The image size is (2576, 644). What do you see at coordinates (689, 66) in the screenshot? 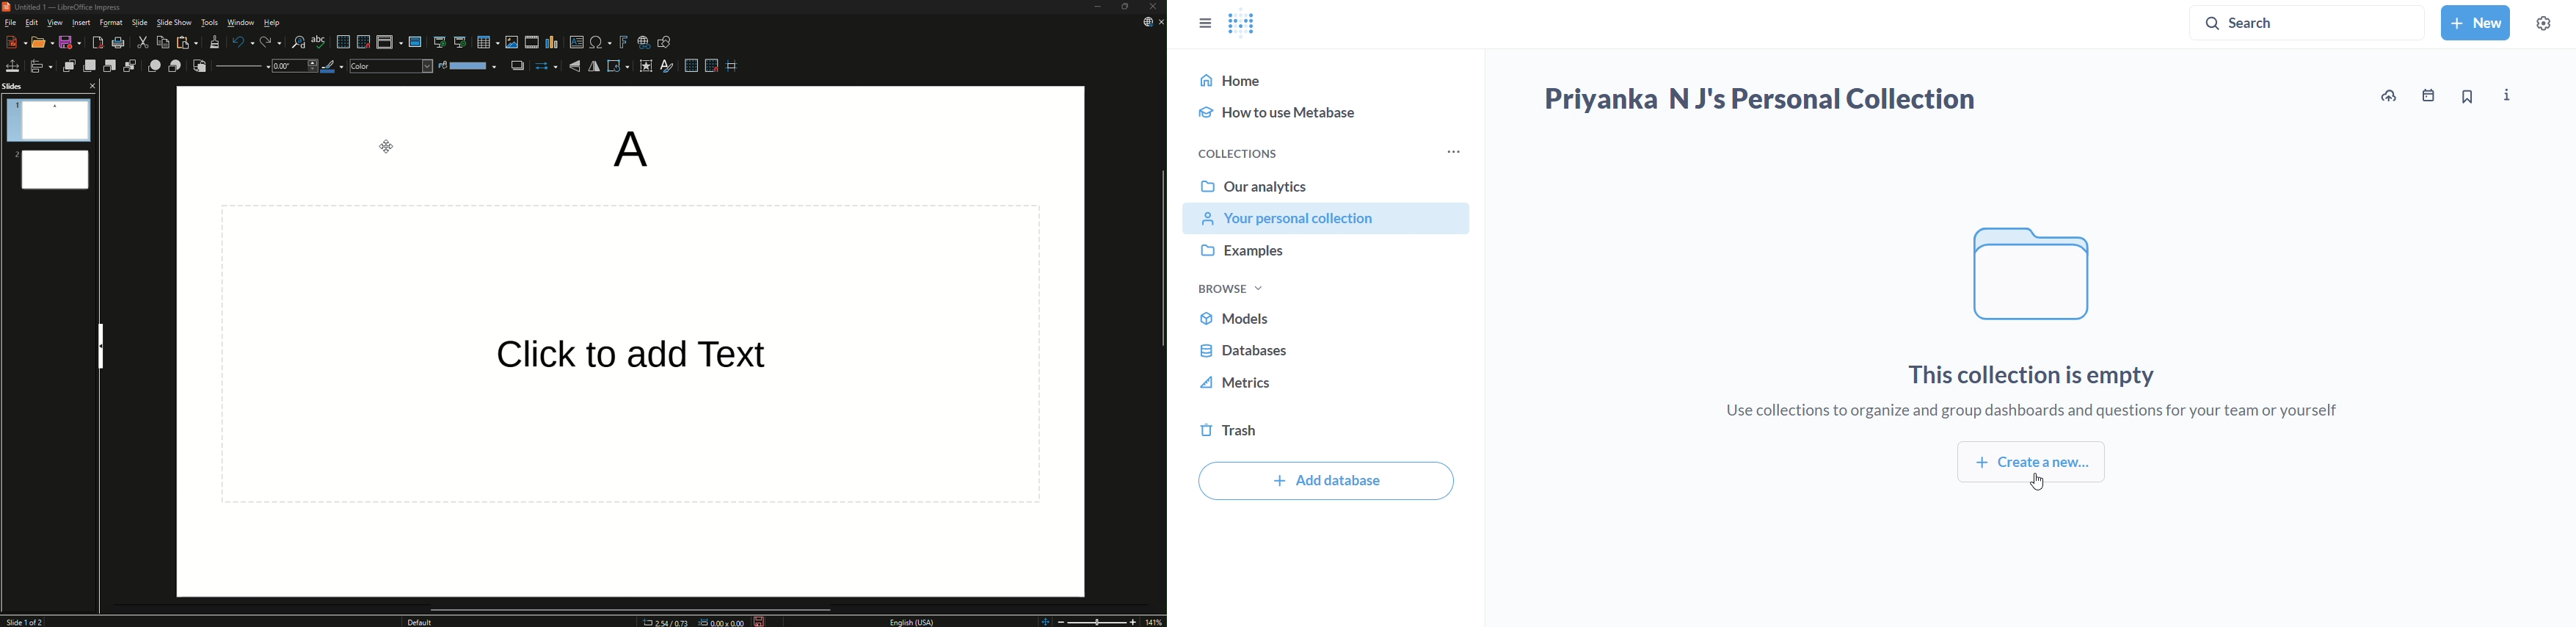
I see `Display Grid` at bounding box center [689, 66].